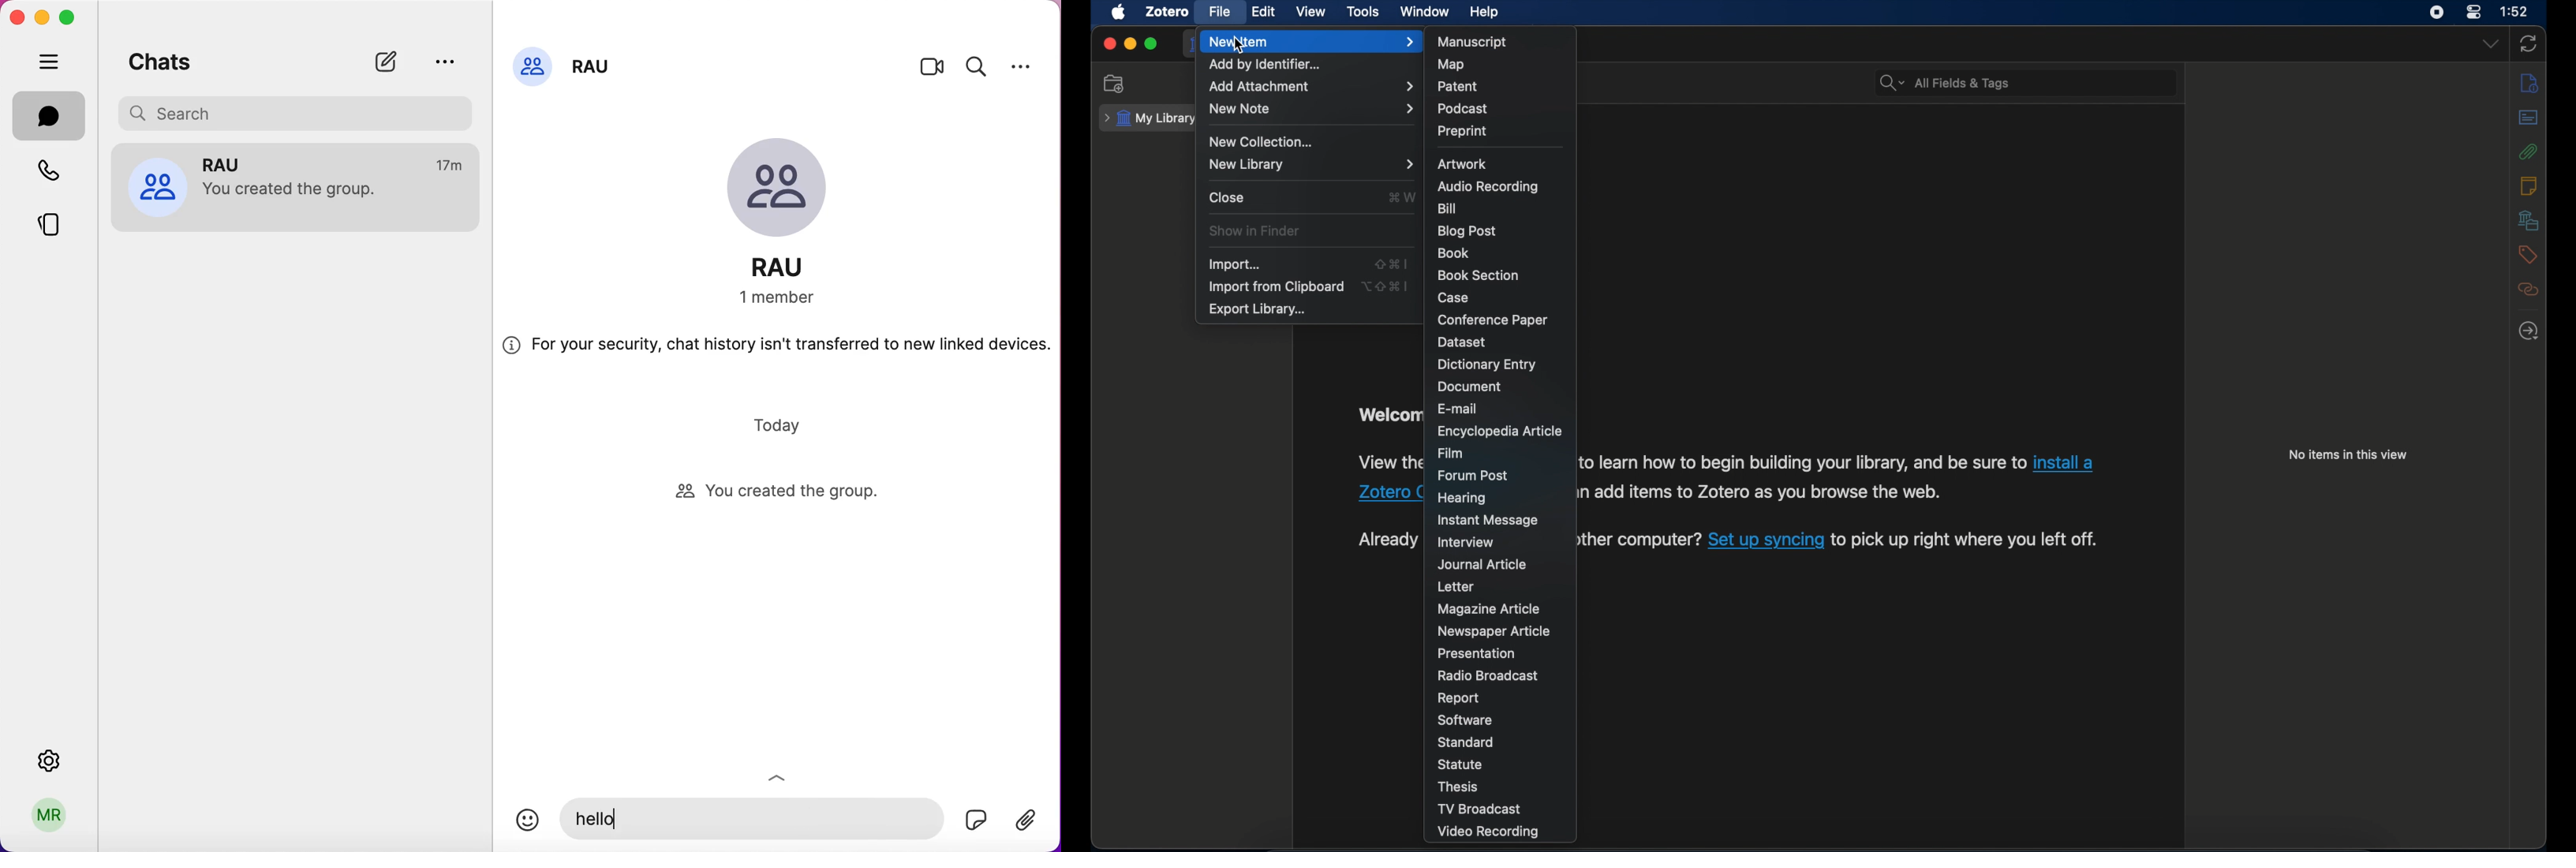  Describe the element at coordinates (1459, 408) in the screenshot. I see `e-mail` at that location.